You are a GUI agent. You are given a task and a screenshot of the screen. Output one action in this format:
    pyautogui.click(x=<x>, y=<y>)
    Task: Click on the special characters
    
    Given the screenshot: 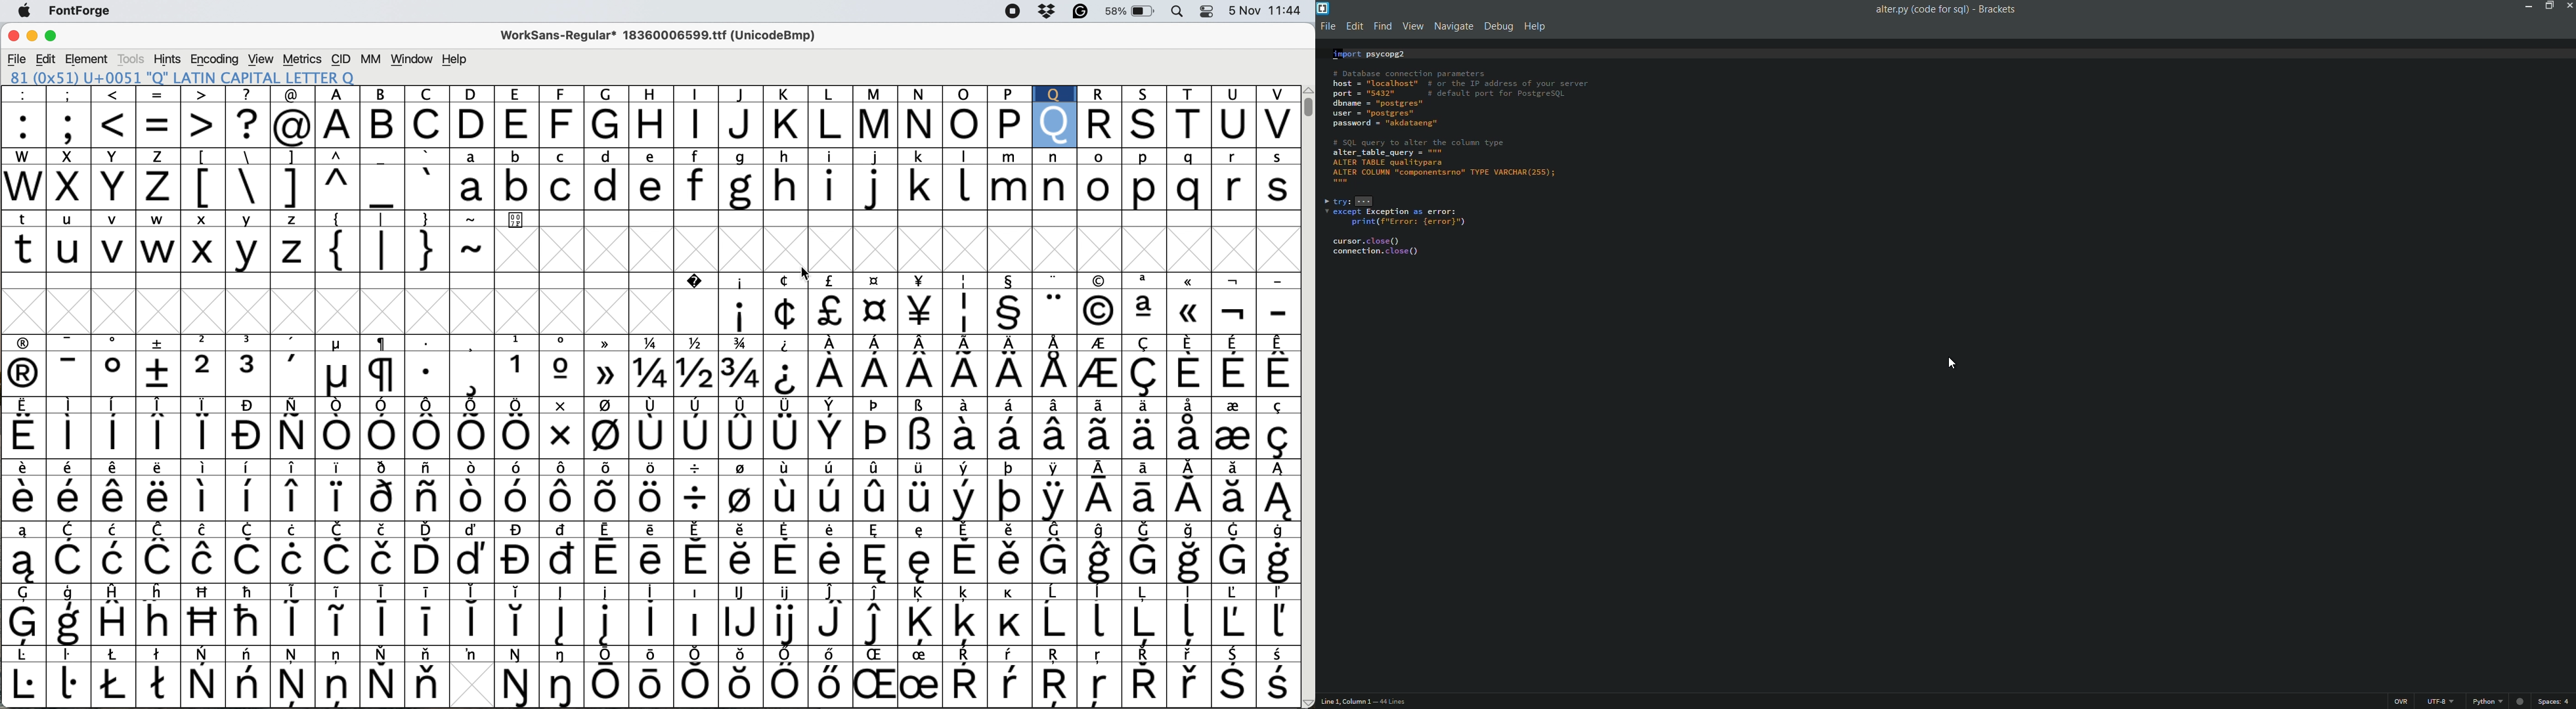 What is the action you would take?
    pyautogui.click(x=166, y=127)
    